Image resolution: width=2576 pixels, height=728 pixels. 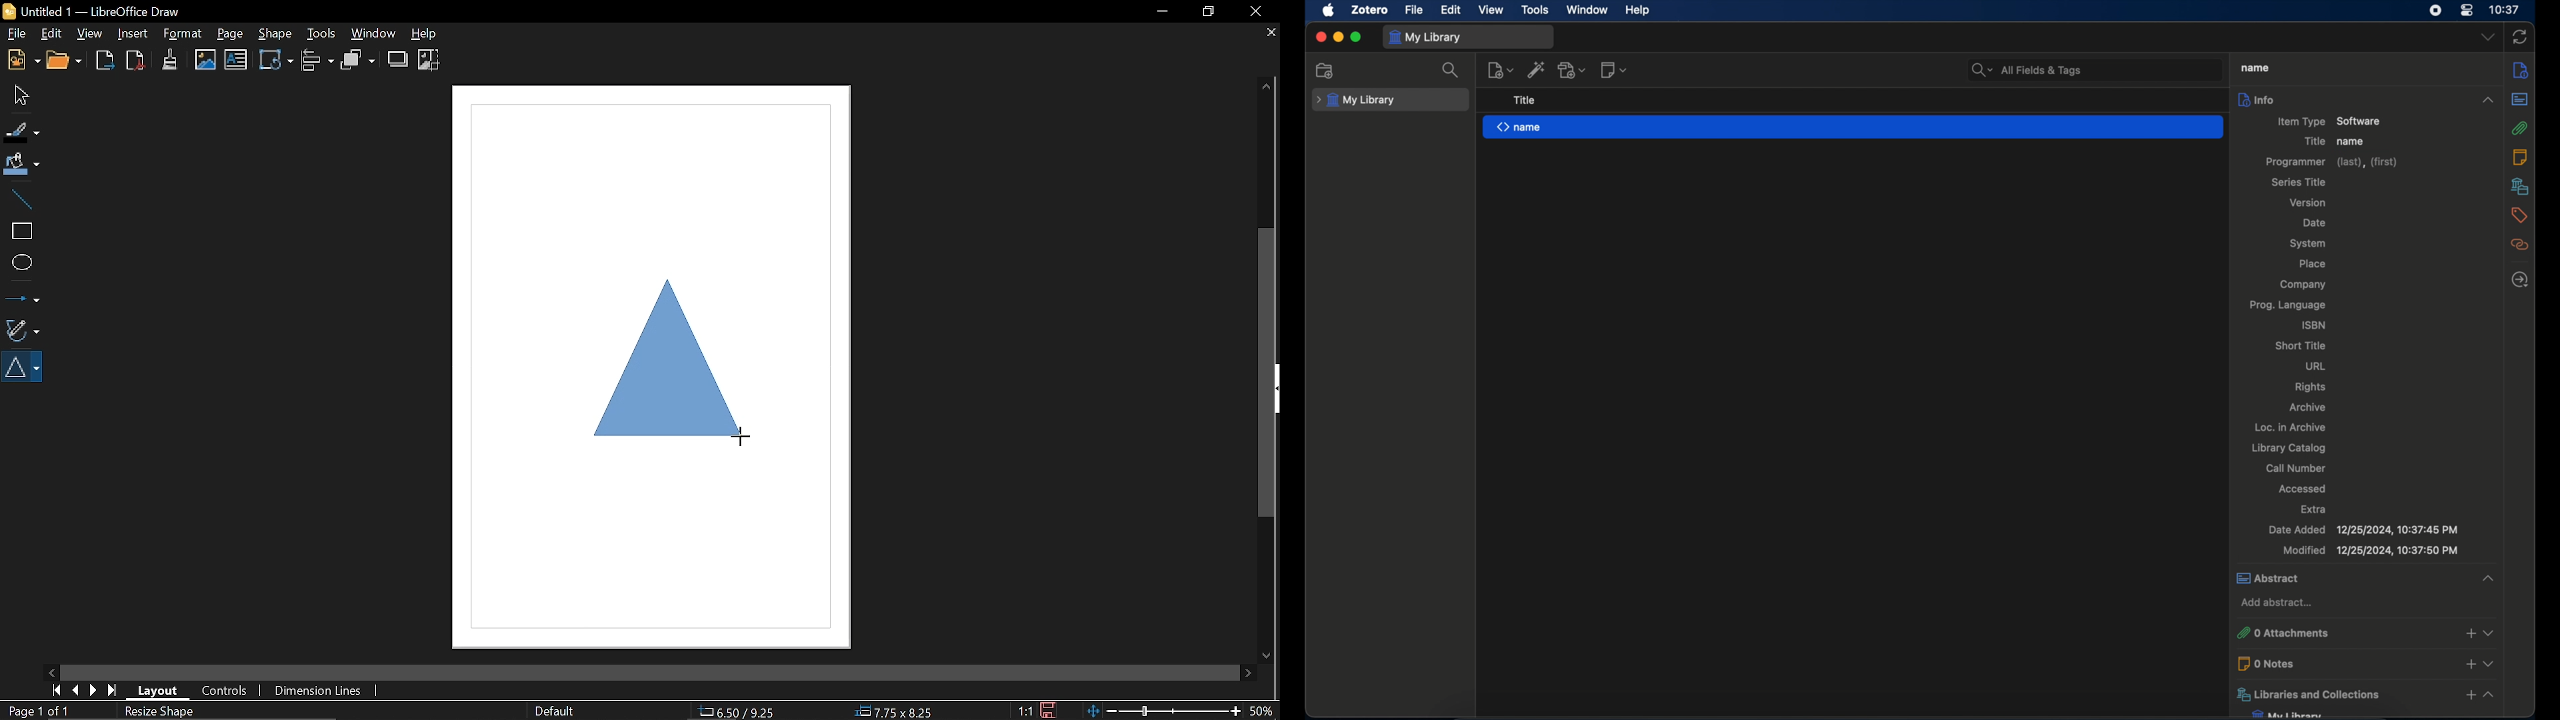 What do you see at coordinates (16, 33) in the screenshot?
I see `File` at bounding box center [16, 33].